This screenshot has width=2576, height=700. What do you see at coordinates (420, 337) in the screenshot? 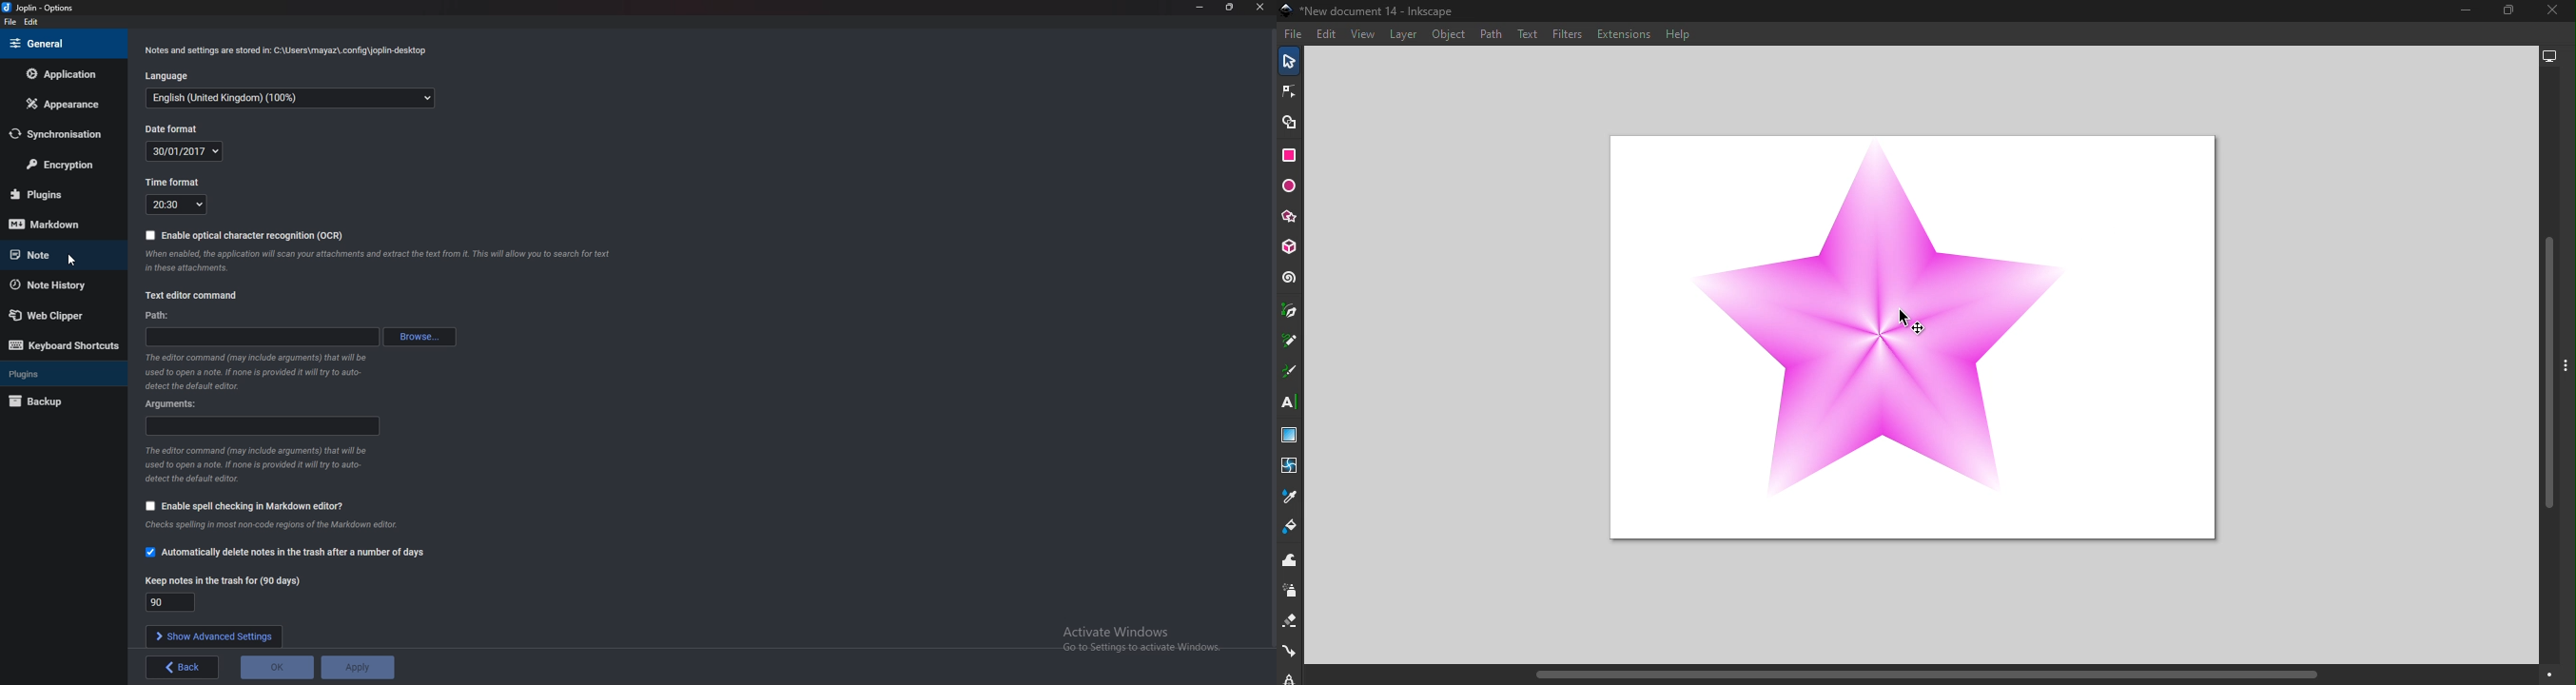
I see `Browse` at bounding box center [420, 337].